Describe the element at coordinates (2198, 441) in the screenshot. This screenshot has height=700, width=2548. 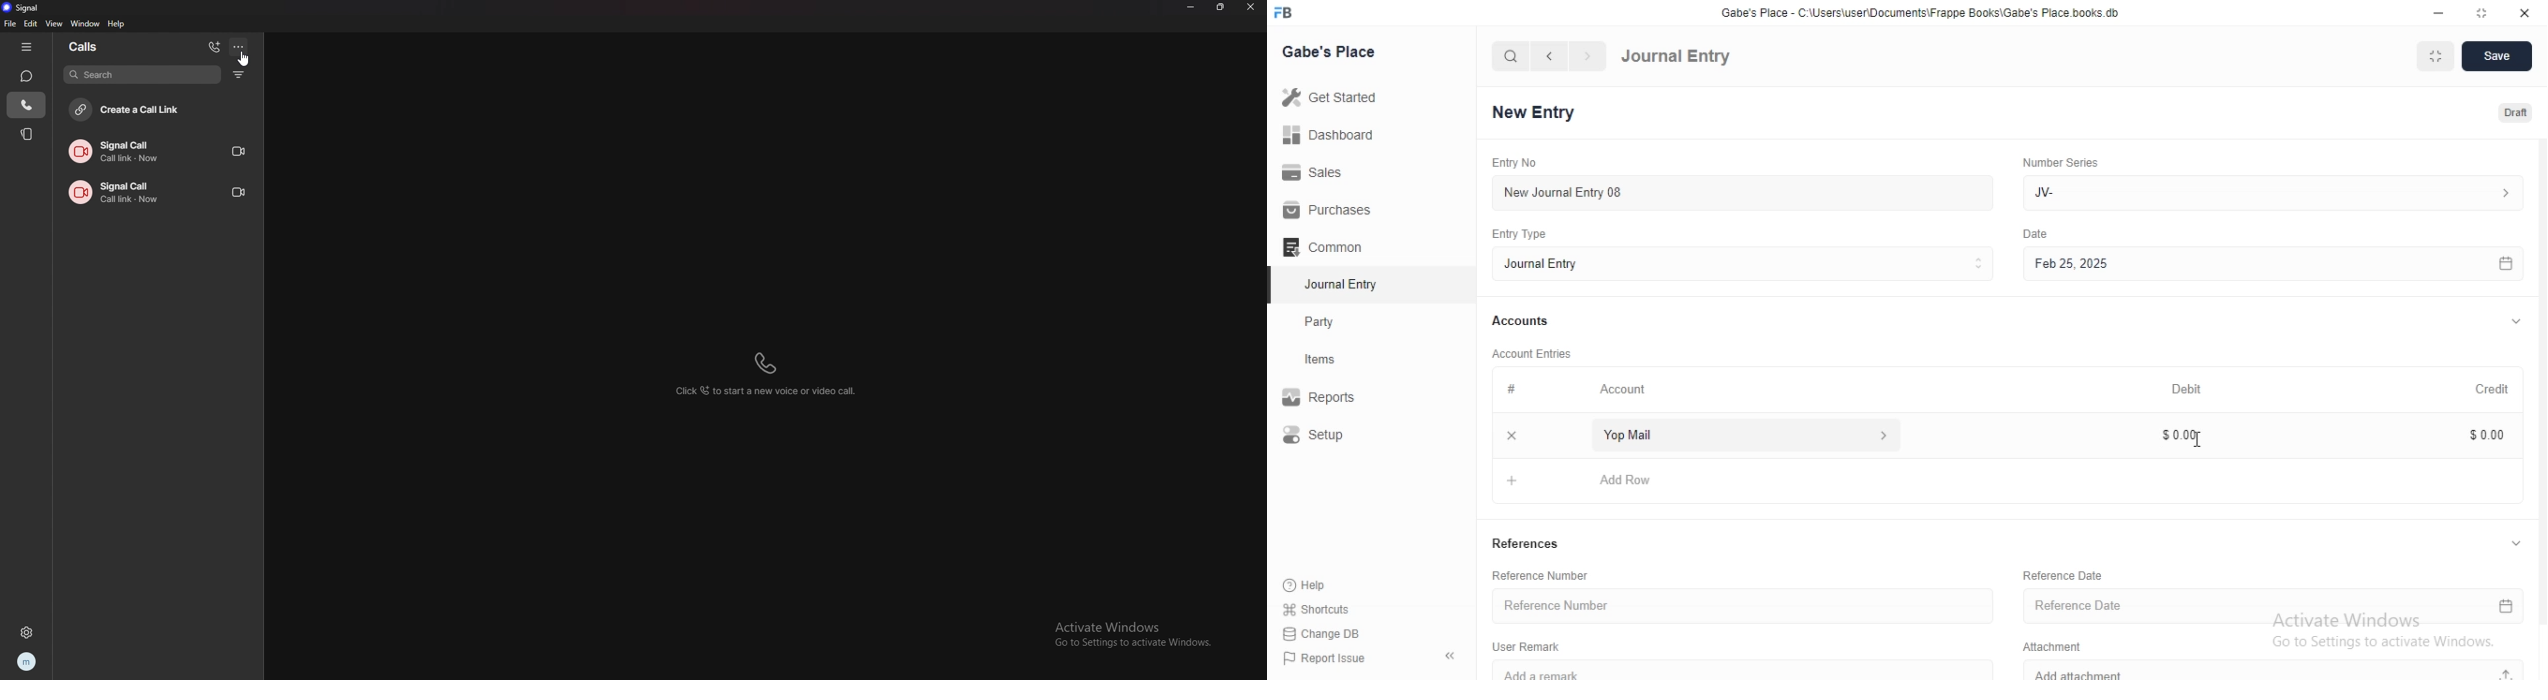
I see `cursor` at that location.